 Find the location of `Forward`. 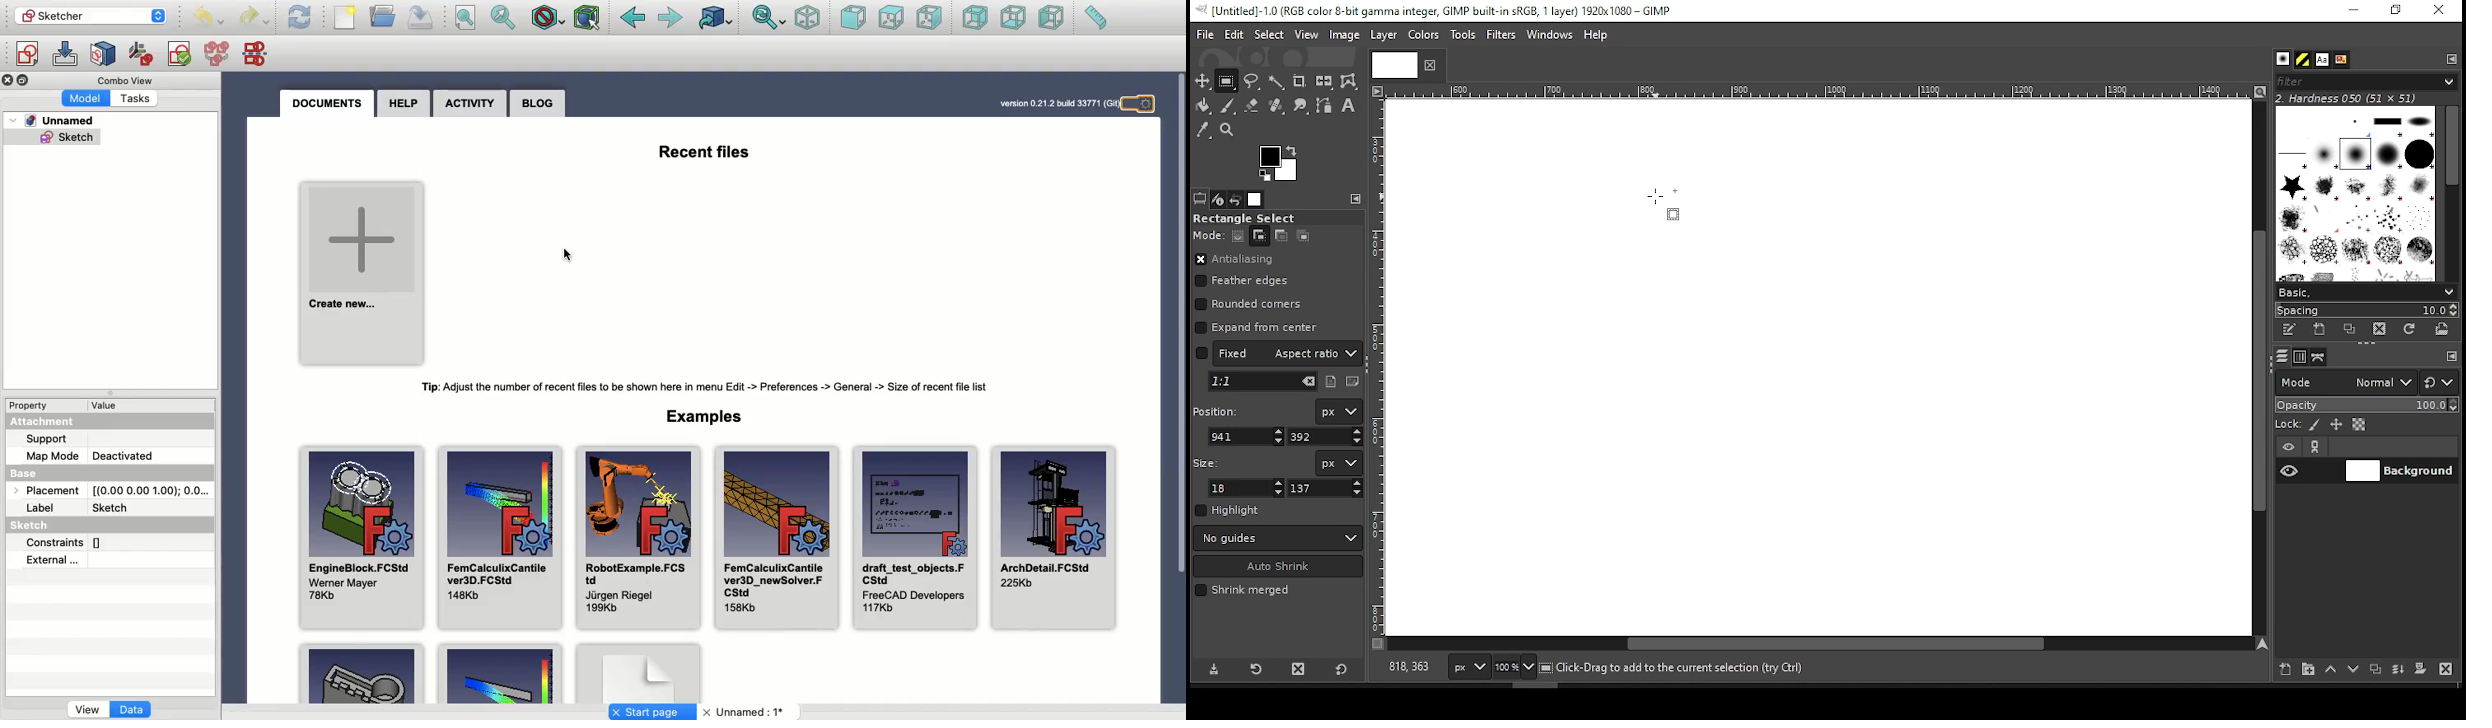

Forward is located at coordinates (673, 21).